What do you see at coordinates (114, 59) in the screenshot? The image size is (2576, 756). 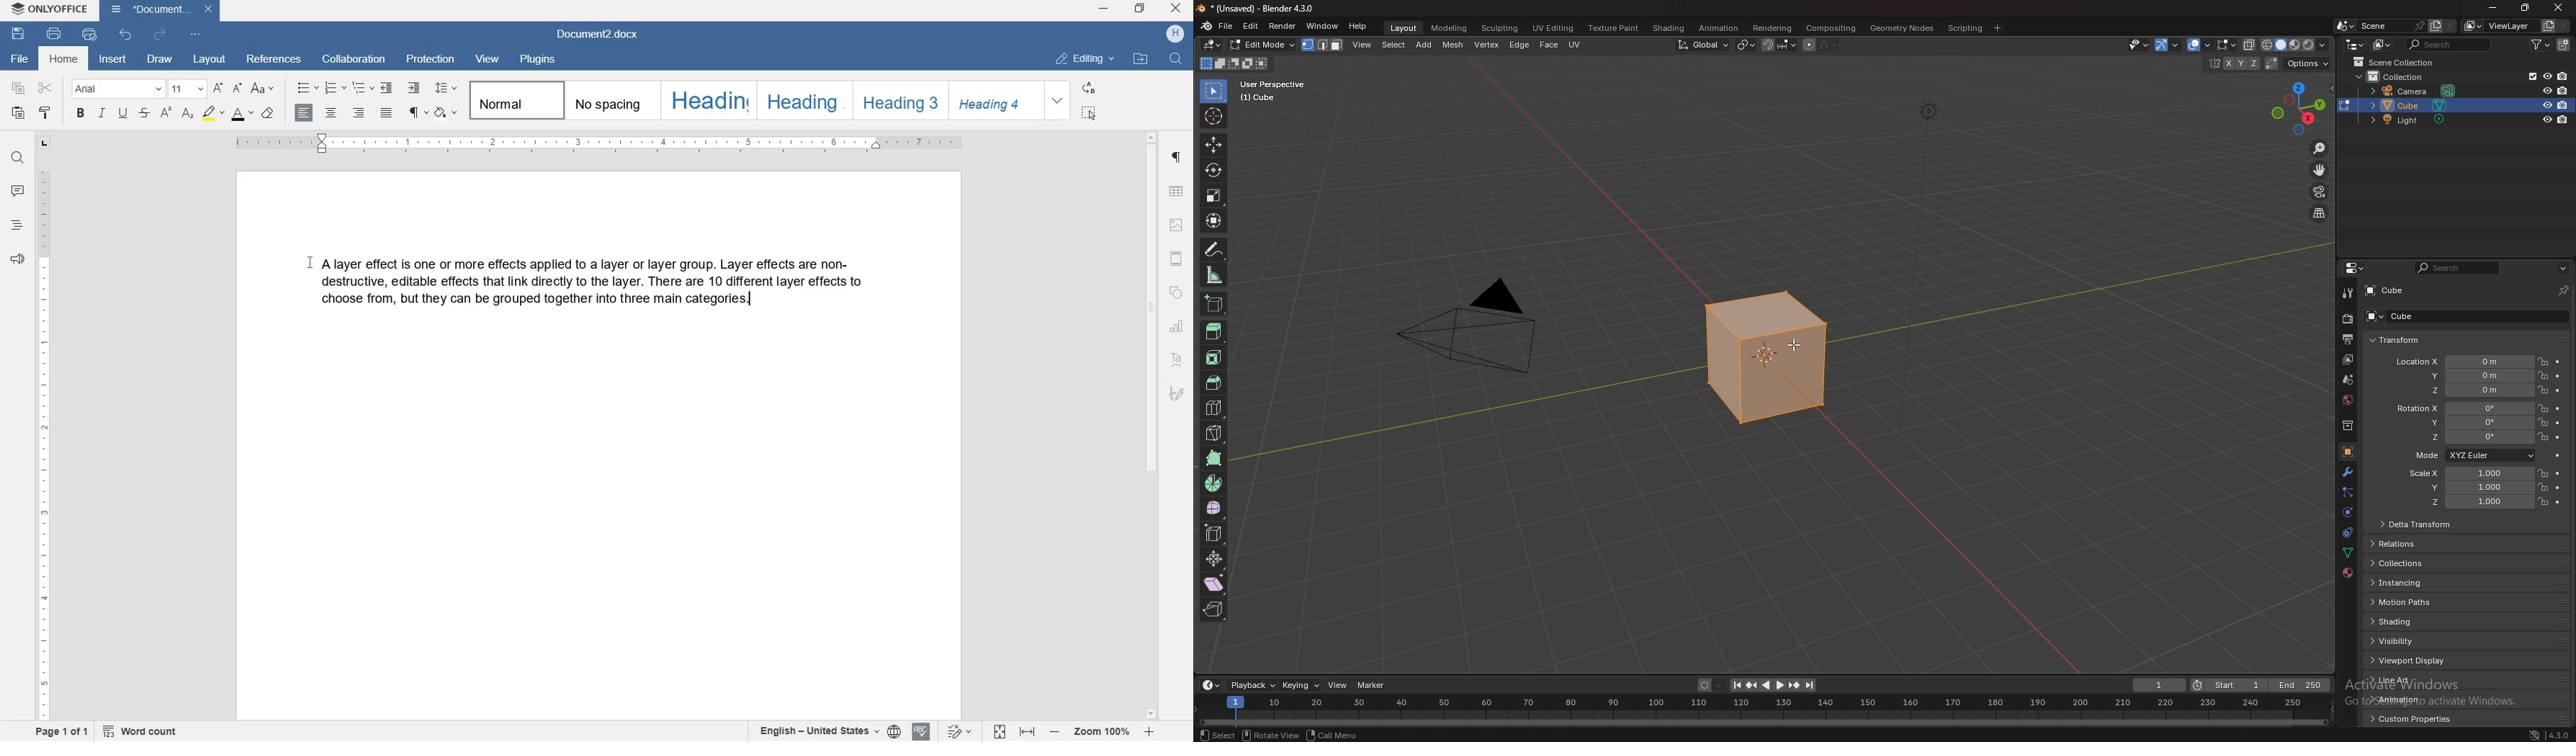 I see `insert` at bounding box center [114, 59].